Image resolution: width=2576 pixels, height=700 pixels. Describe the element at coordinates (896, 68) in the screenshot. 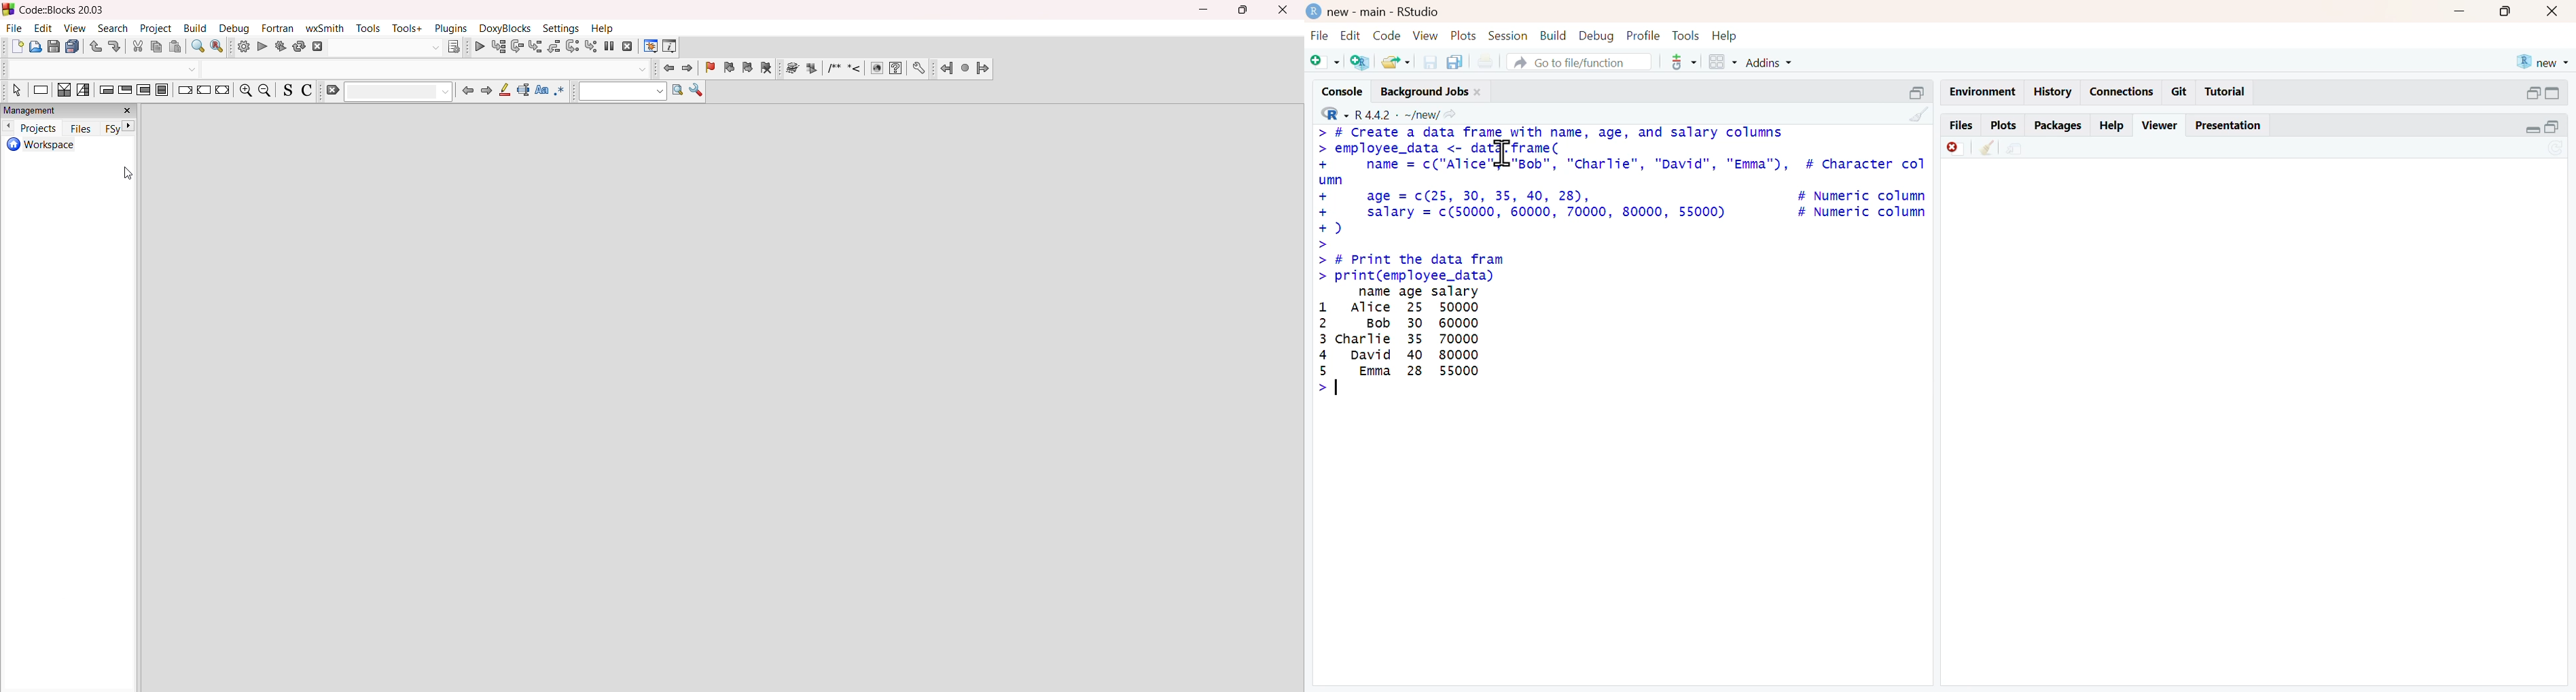

I see `HTML help` at that location.